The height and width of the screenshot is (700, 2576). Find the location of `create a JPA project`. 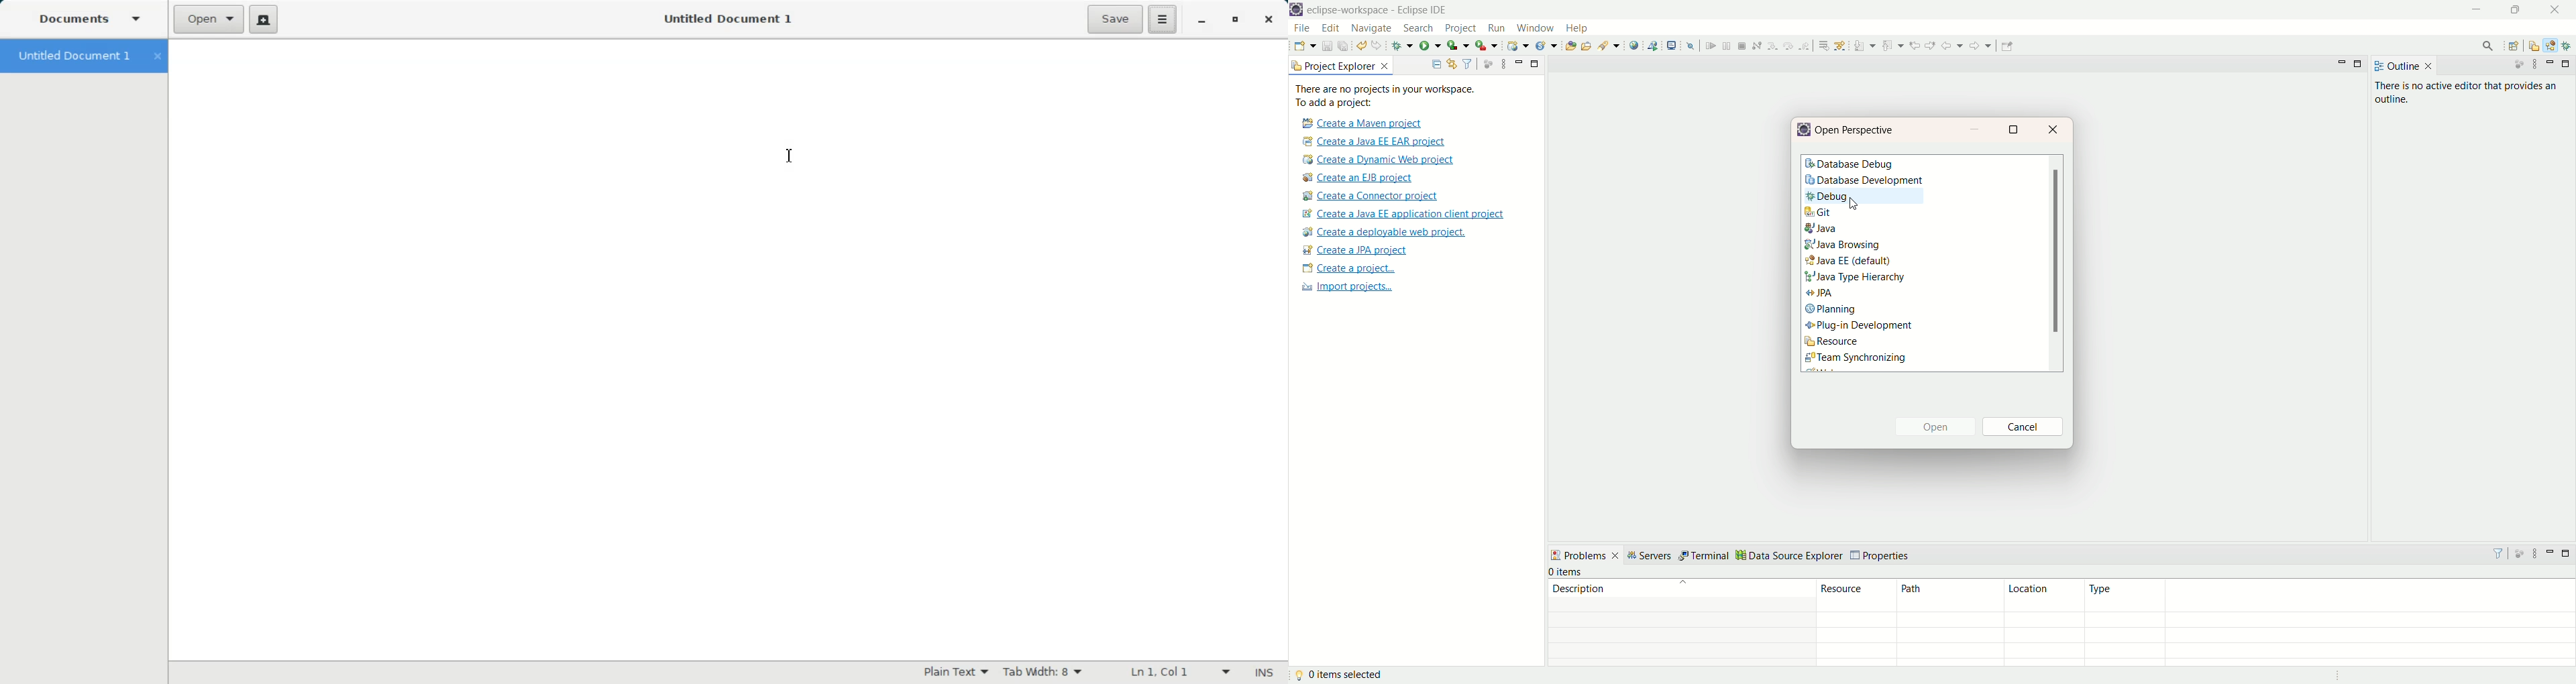

create a JPA project is located at coordinates (1354, 249).